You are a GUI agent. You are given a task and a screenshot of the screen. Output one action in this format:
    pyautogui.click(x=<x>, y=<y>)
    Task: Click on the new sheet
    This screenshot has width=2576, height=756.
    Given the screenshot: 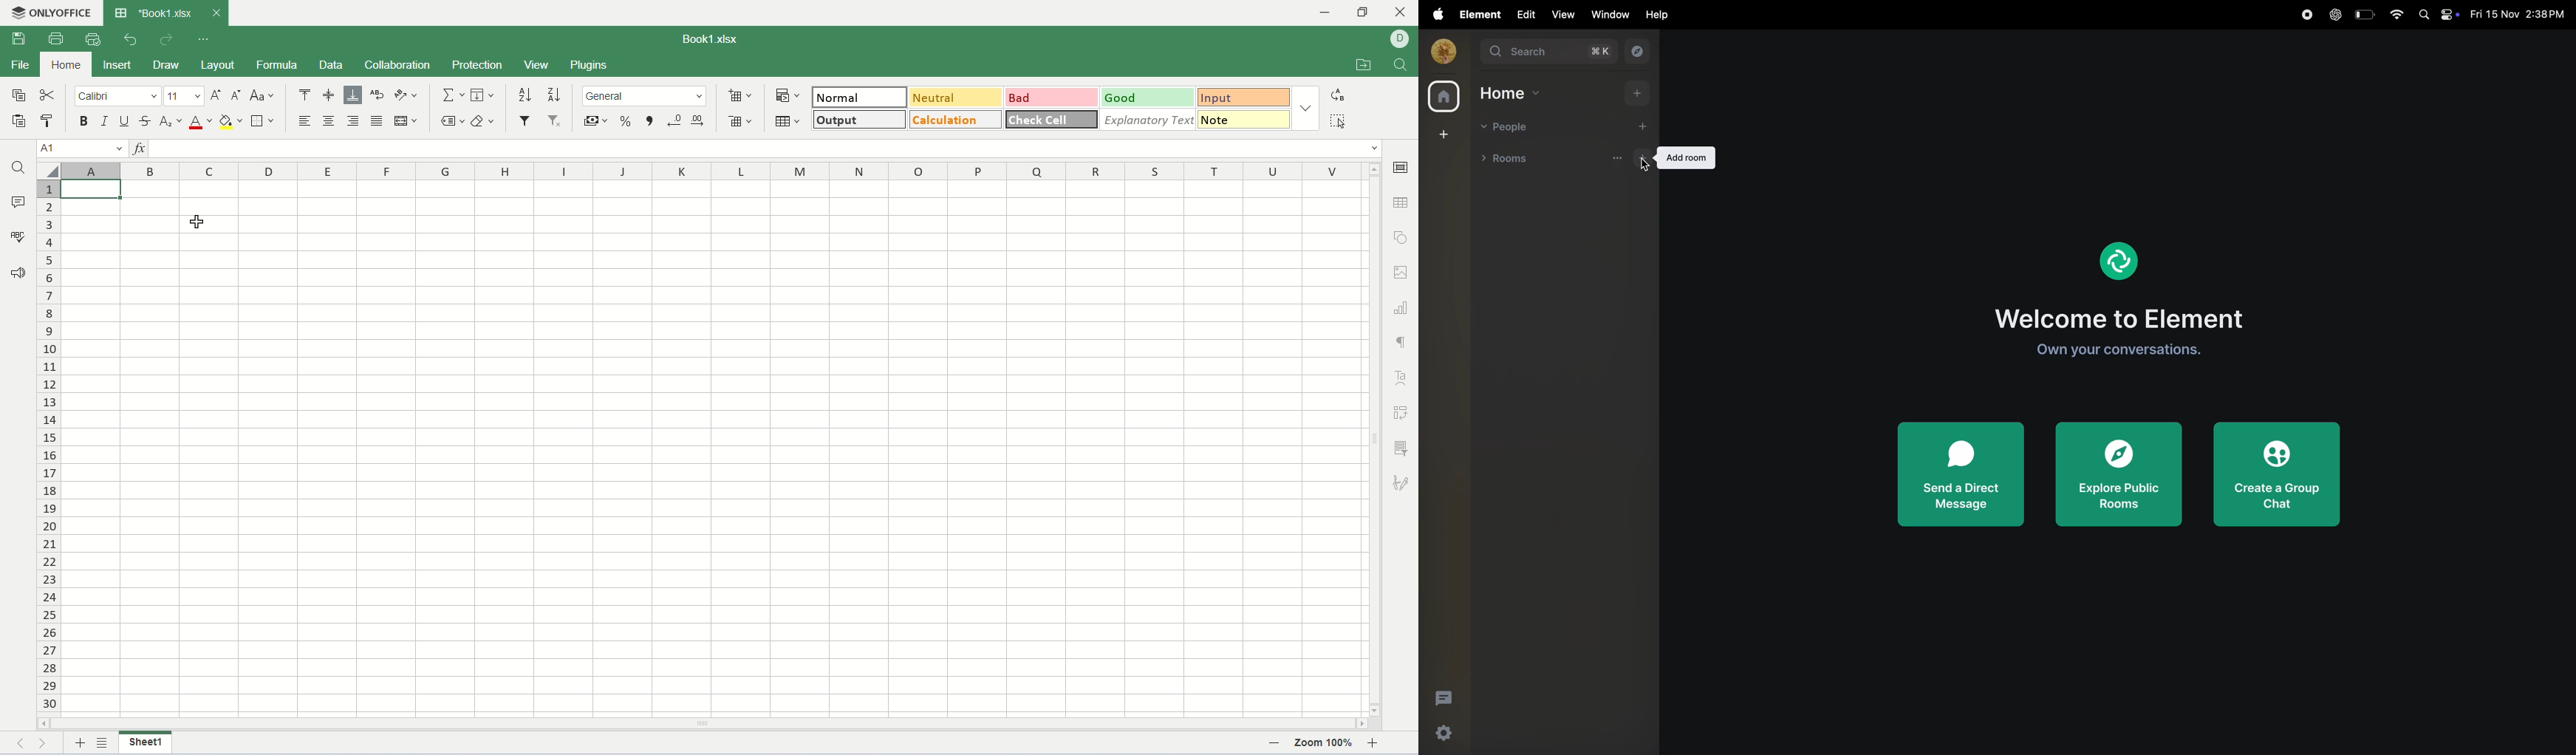 What is the action you would take?
    pyautogui.click(x=81, y=744)
    